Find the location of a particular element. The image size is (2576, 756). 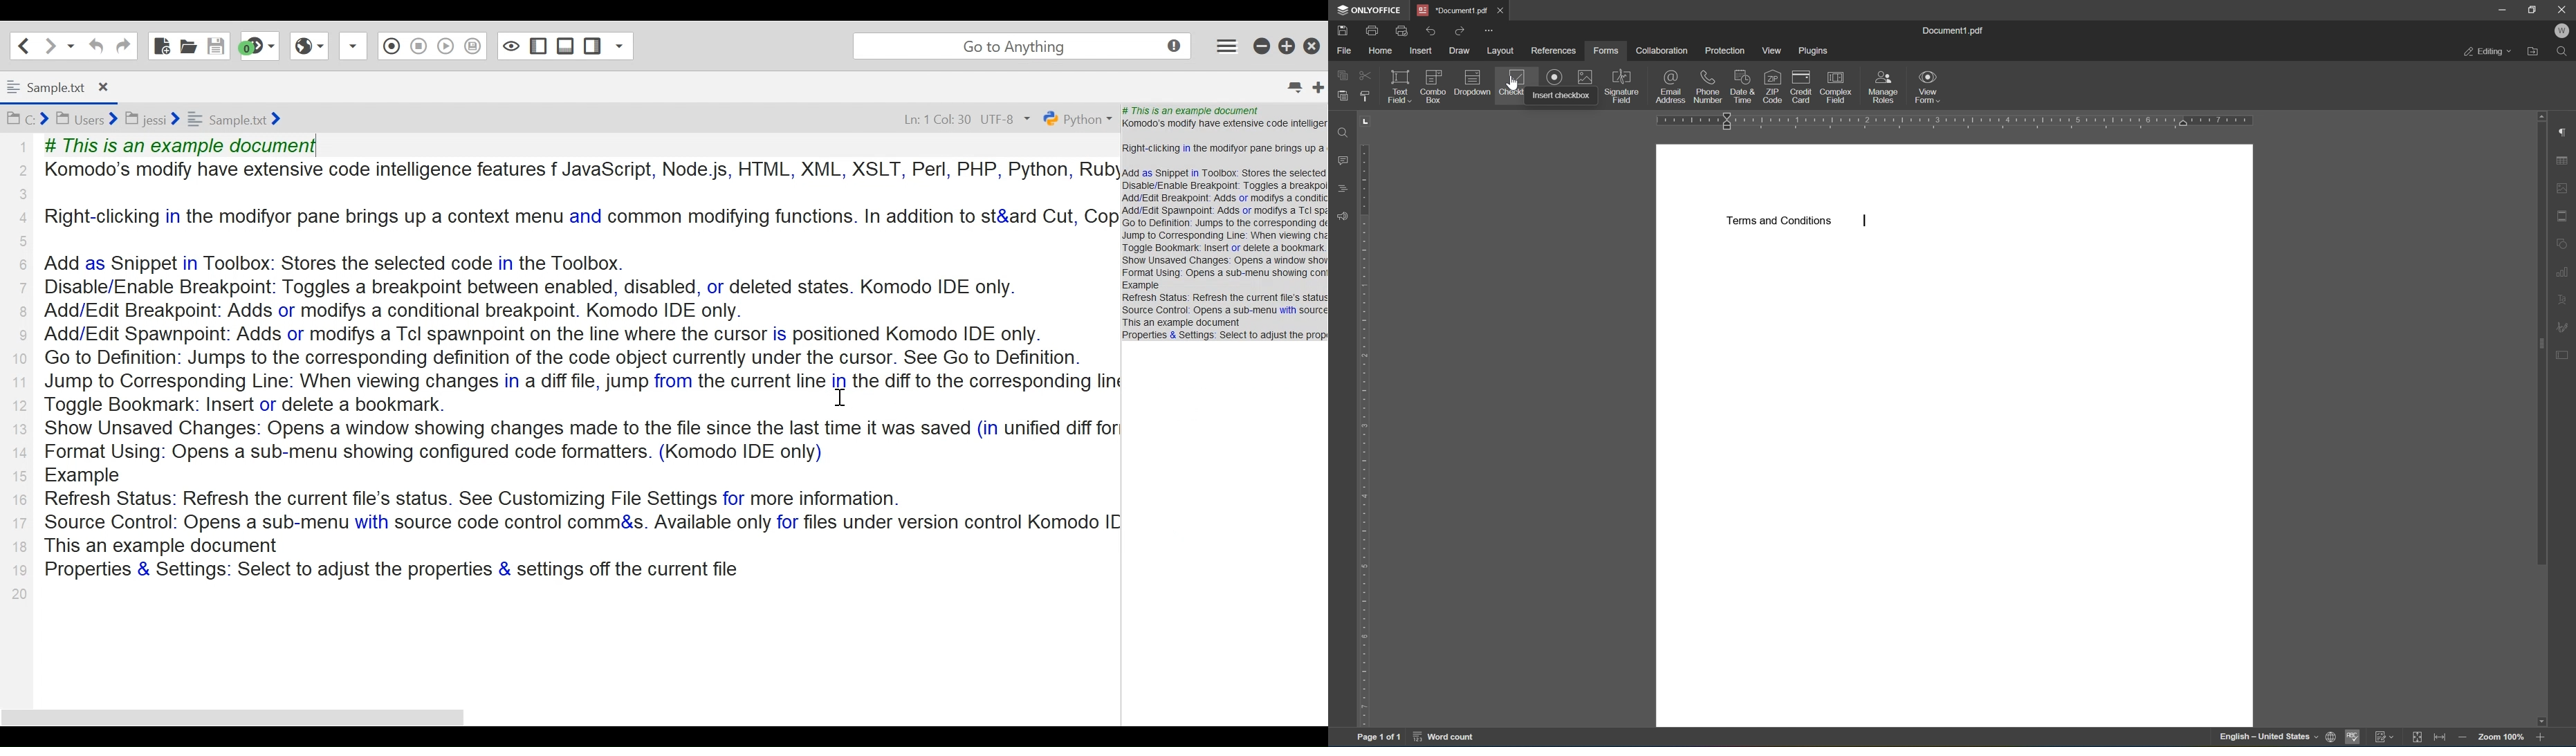

paragraph settings is located at coordinates (2566, 131).